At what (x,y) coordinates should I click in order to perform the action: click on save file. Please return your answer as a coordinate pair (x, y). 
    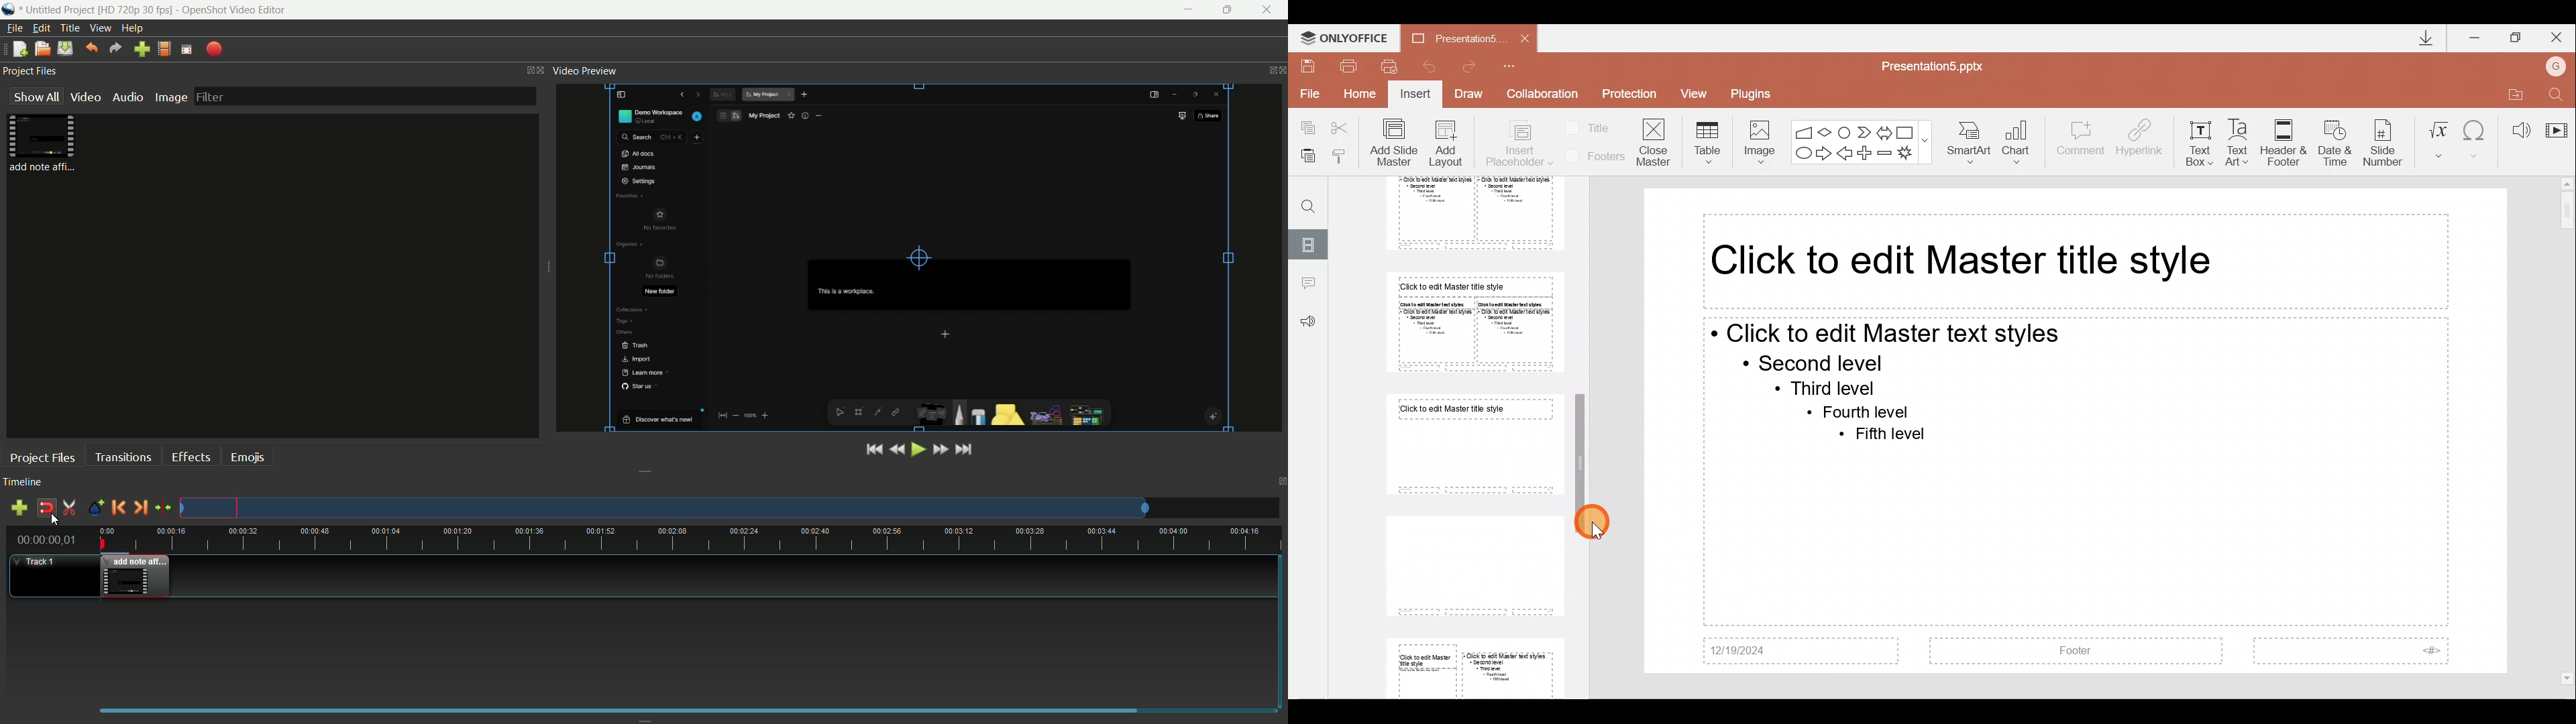
    Looking at the image, I should click on (64, 49).